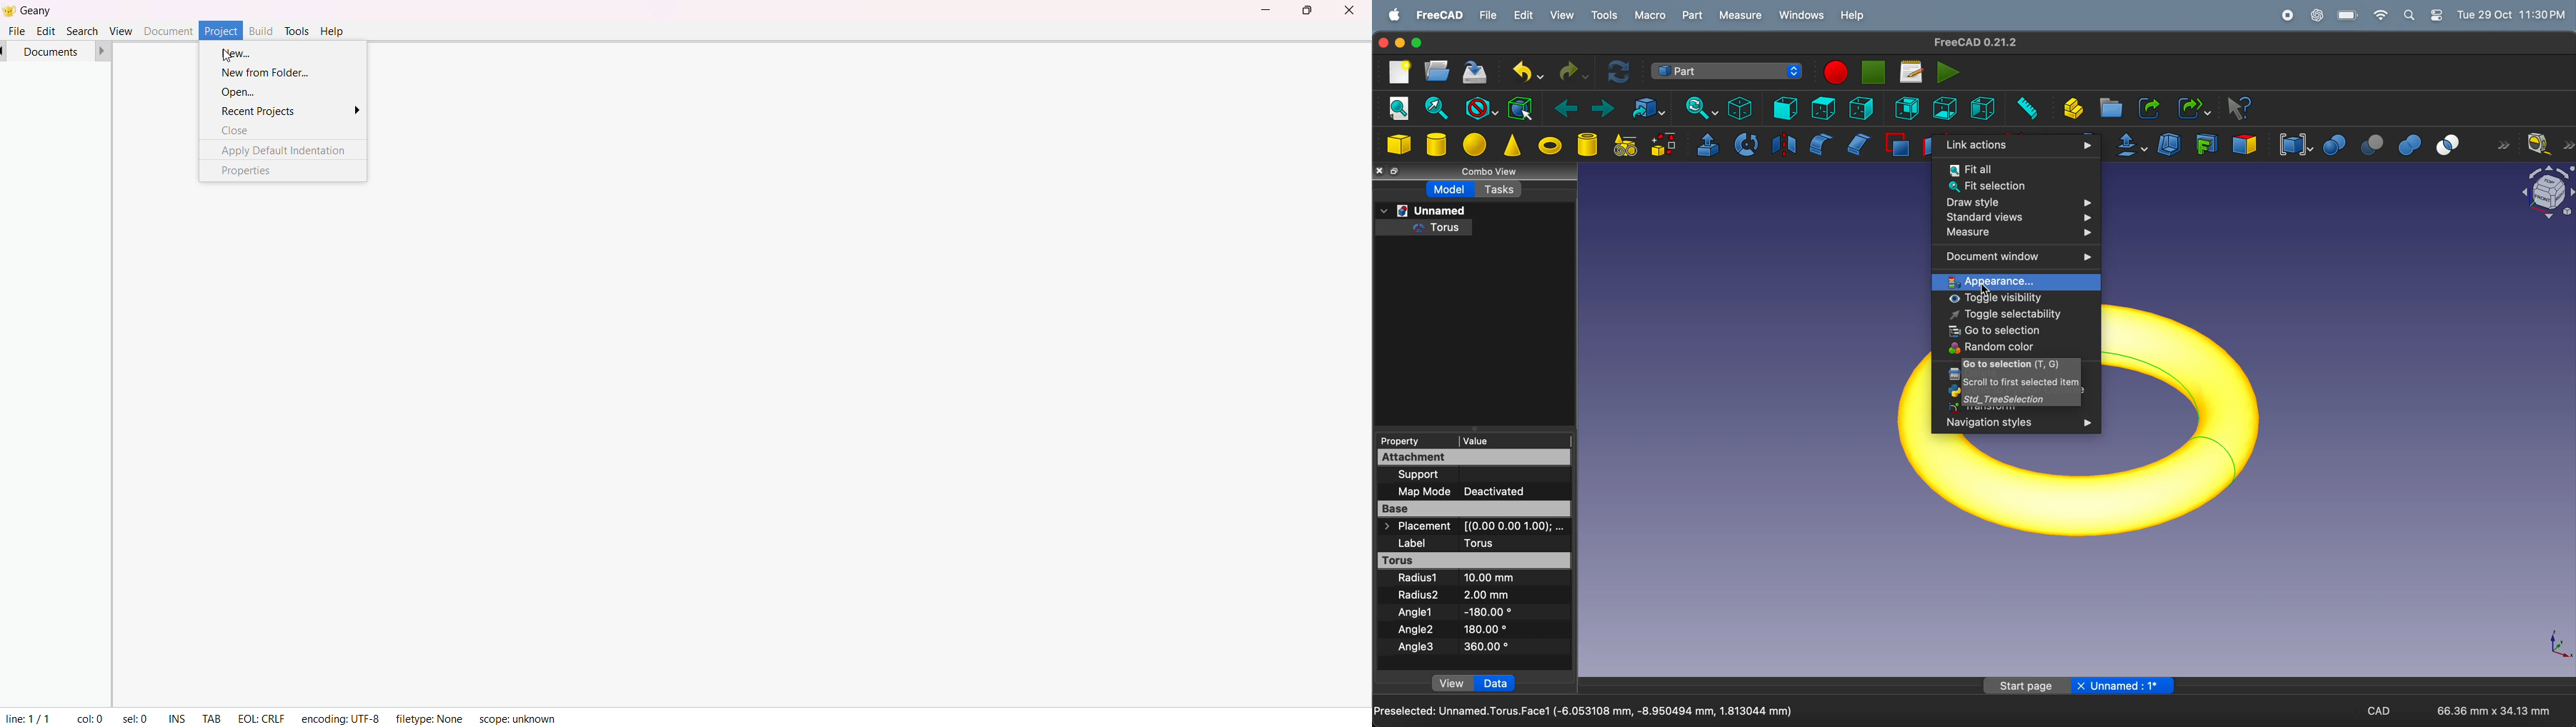 The height and width of the screenshot is (728, 2576). Describe the element at coordinates (2015, 145) in the screenshot. I see `link actions` at that location.